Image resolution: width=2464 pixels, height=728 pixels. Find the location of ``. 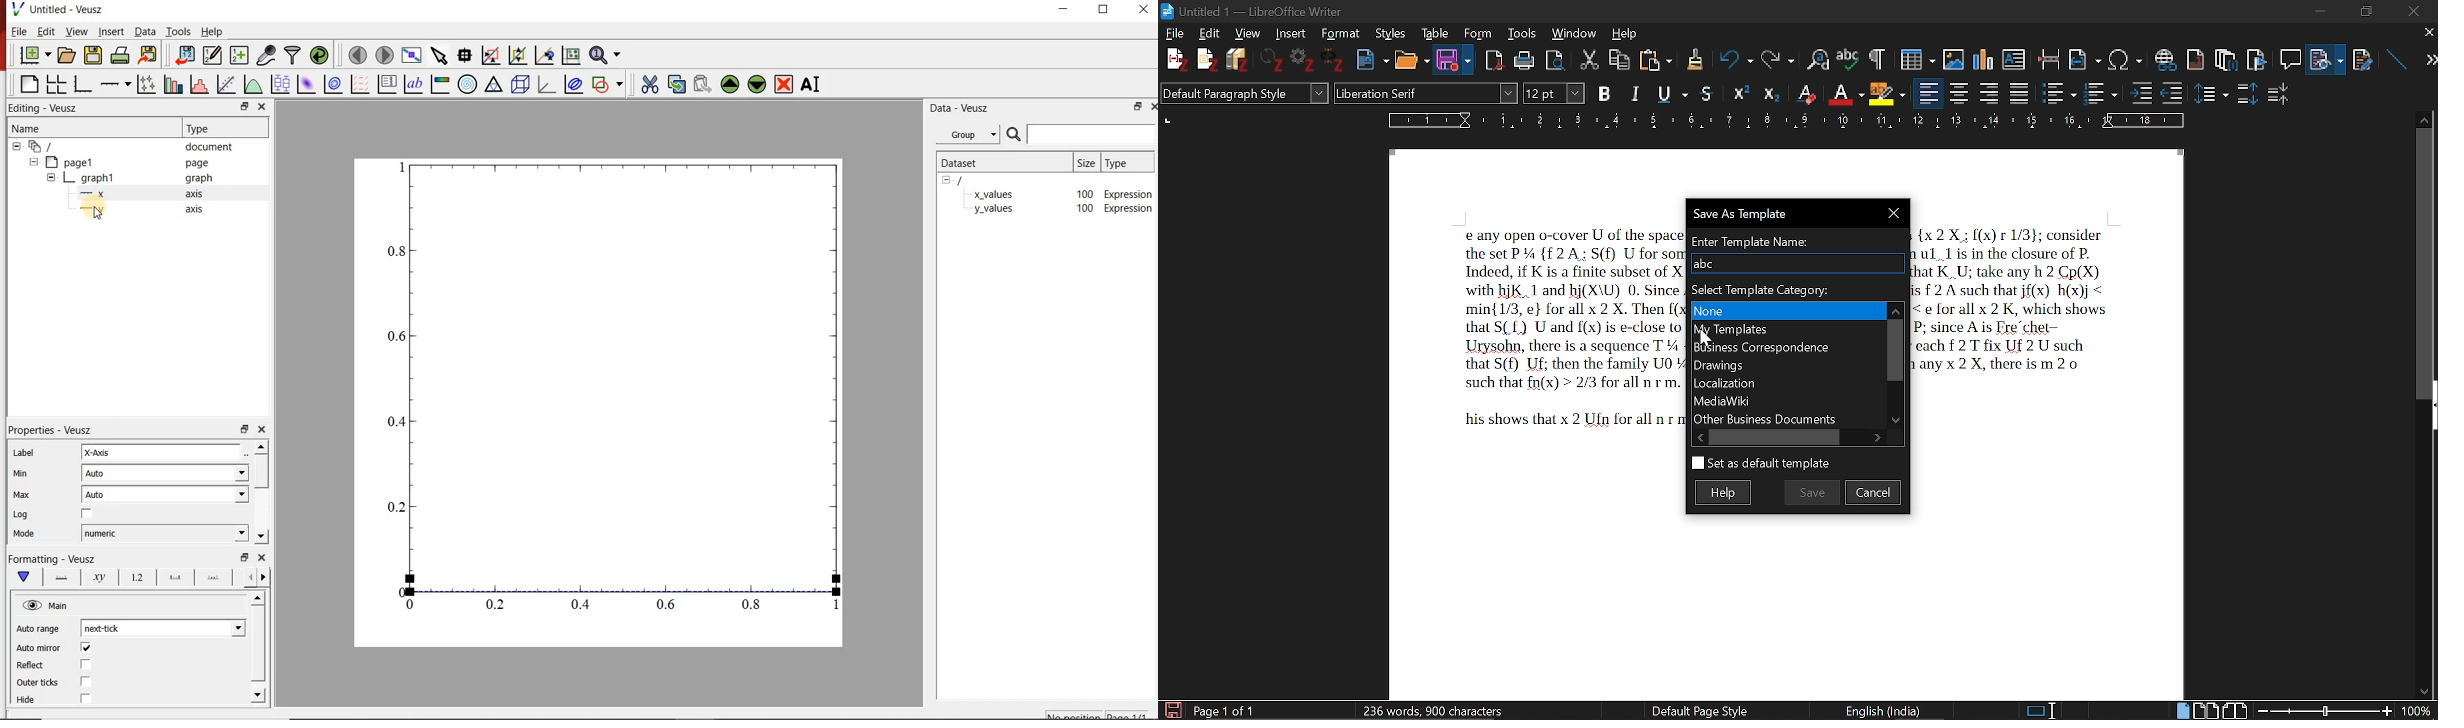

 is located at coordinates (1743, 92).